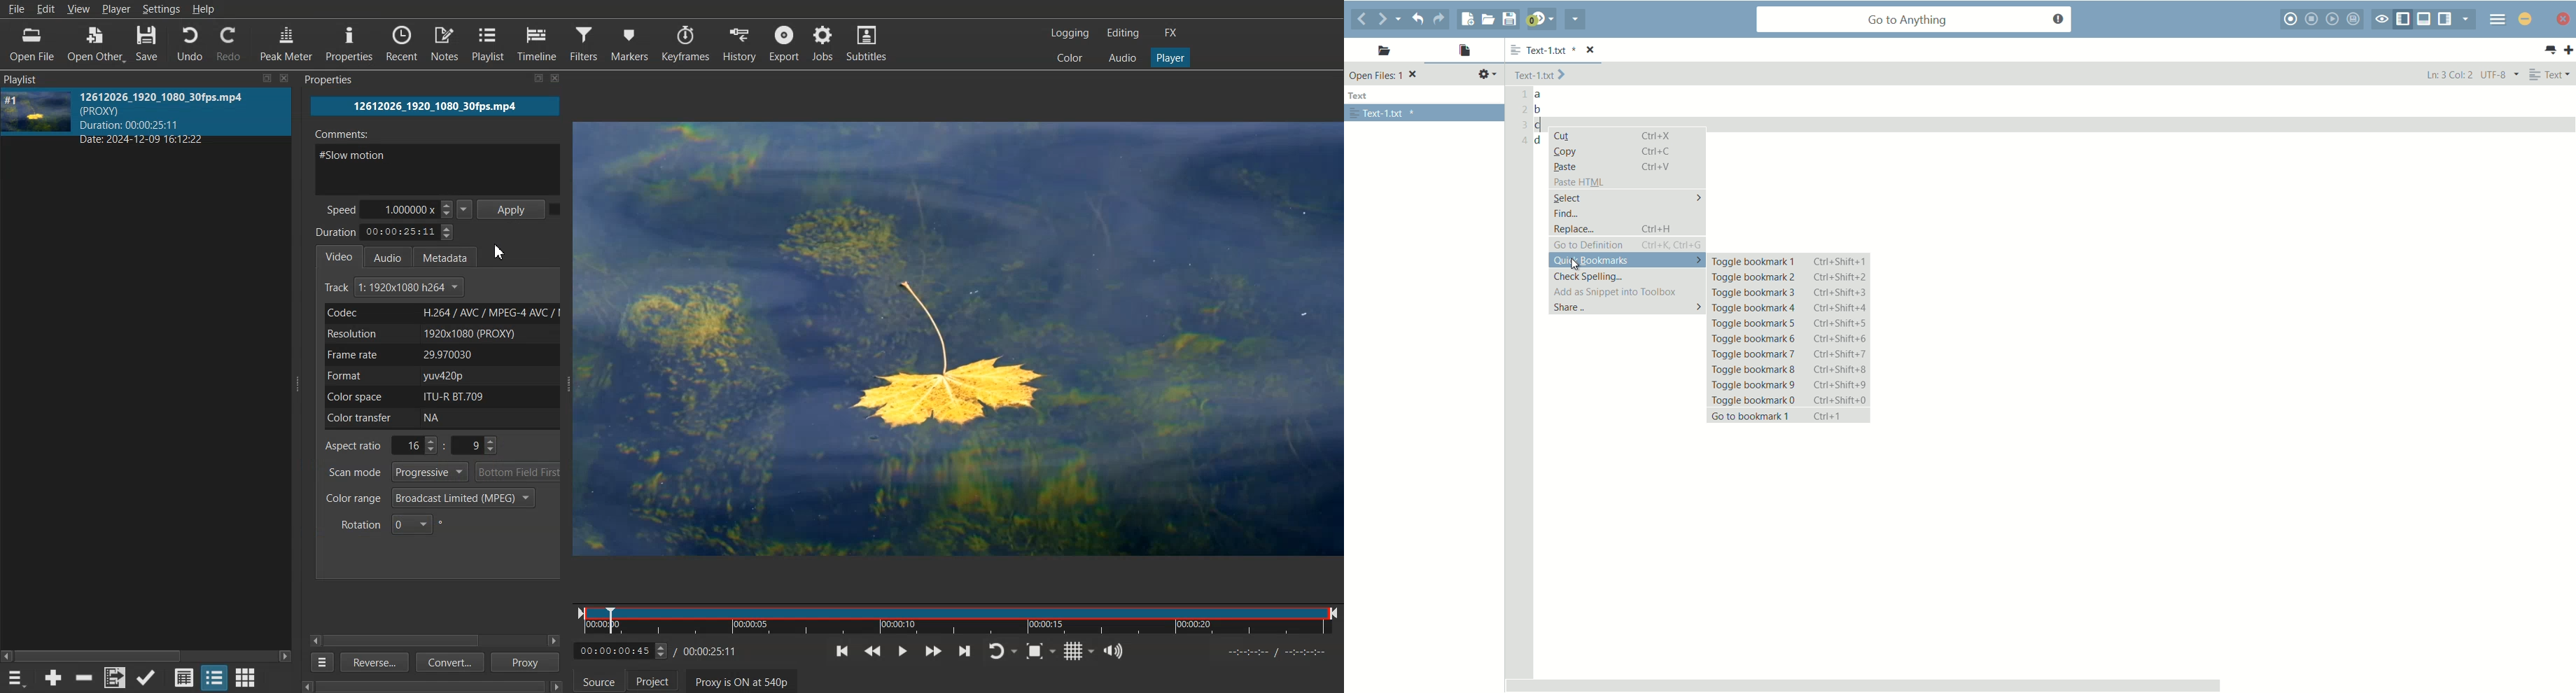 The image size is (2576, 700). I want to click on Add file to playlist, so click(114, 678).